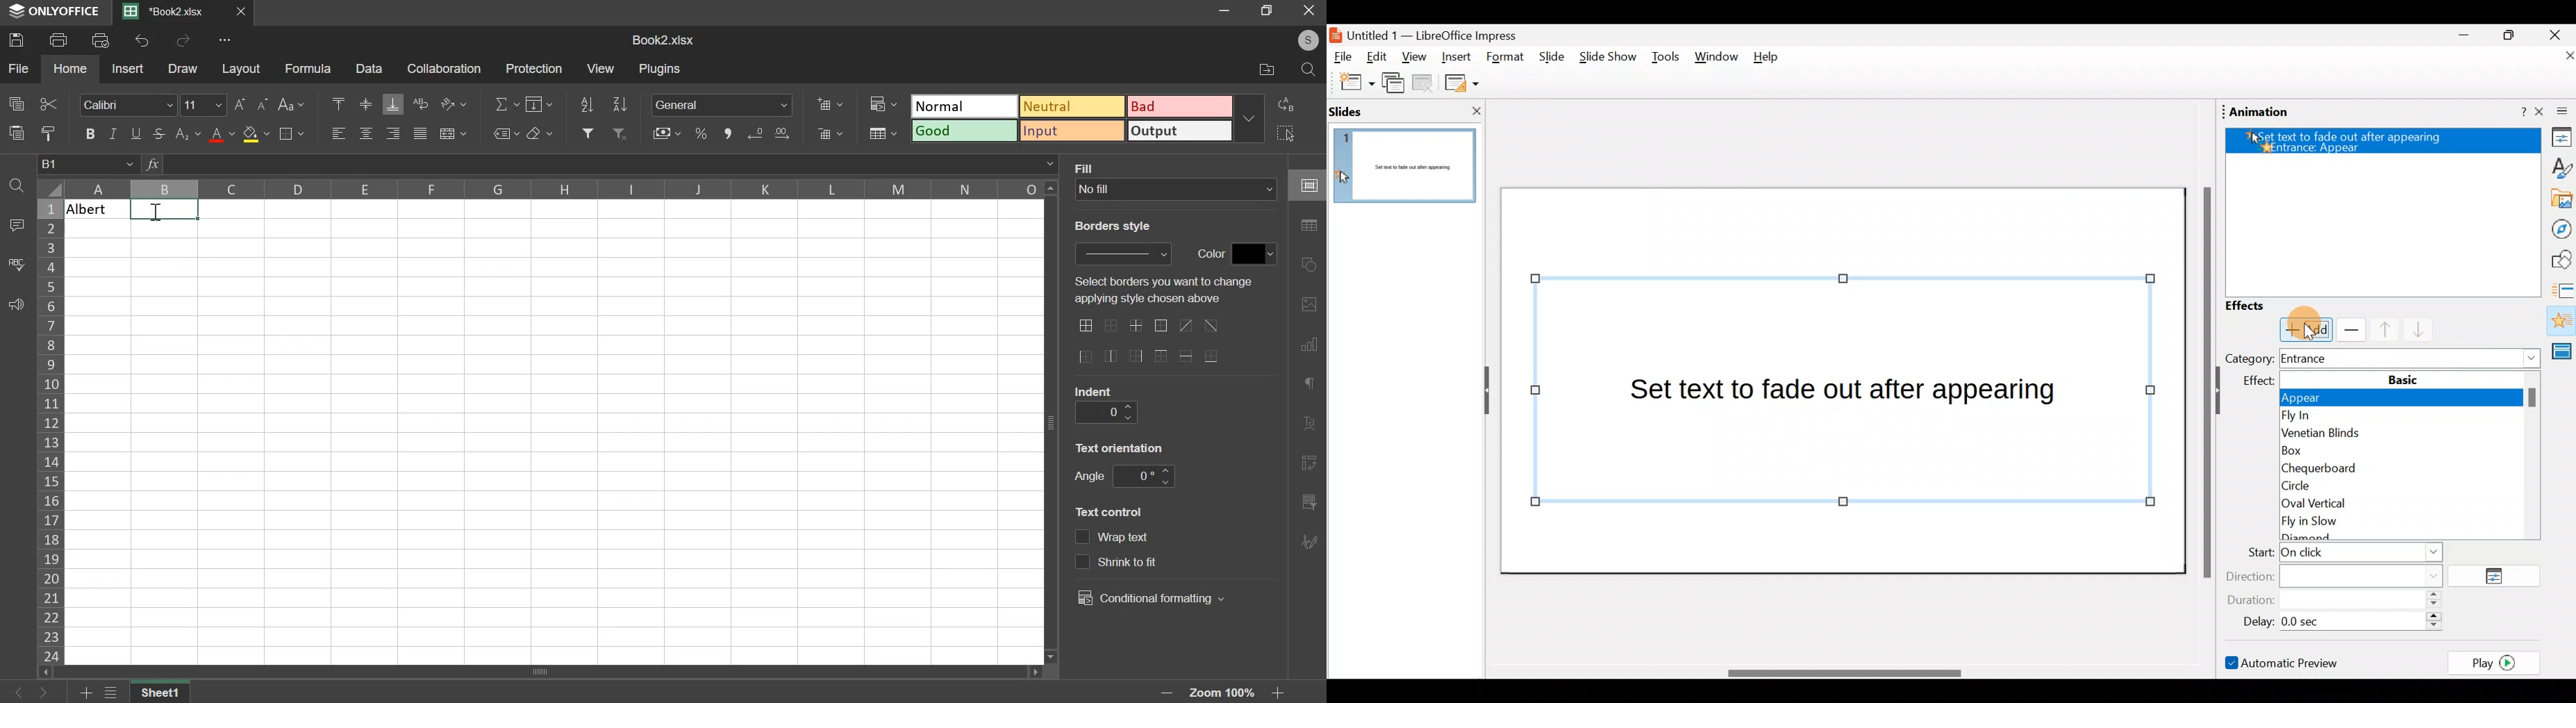 Image resolution: width=2576 pixels, height=728 pixels. Describe the element at coordinates (2514, 113) in the screenshot. I see `Help` at that location.